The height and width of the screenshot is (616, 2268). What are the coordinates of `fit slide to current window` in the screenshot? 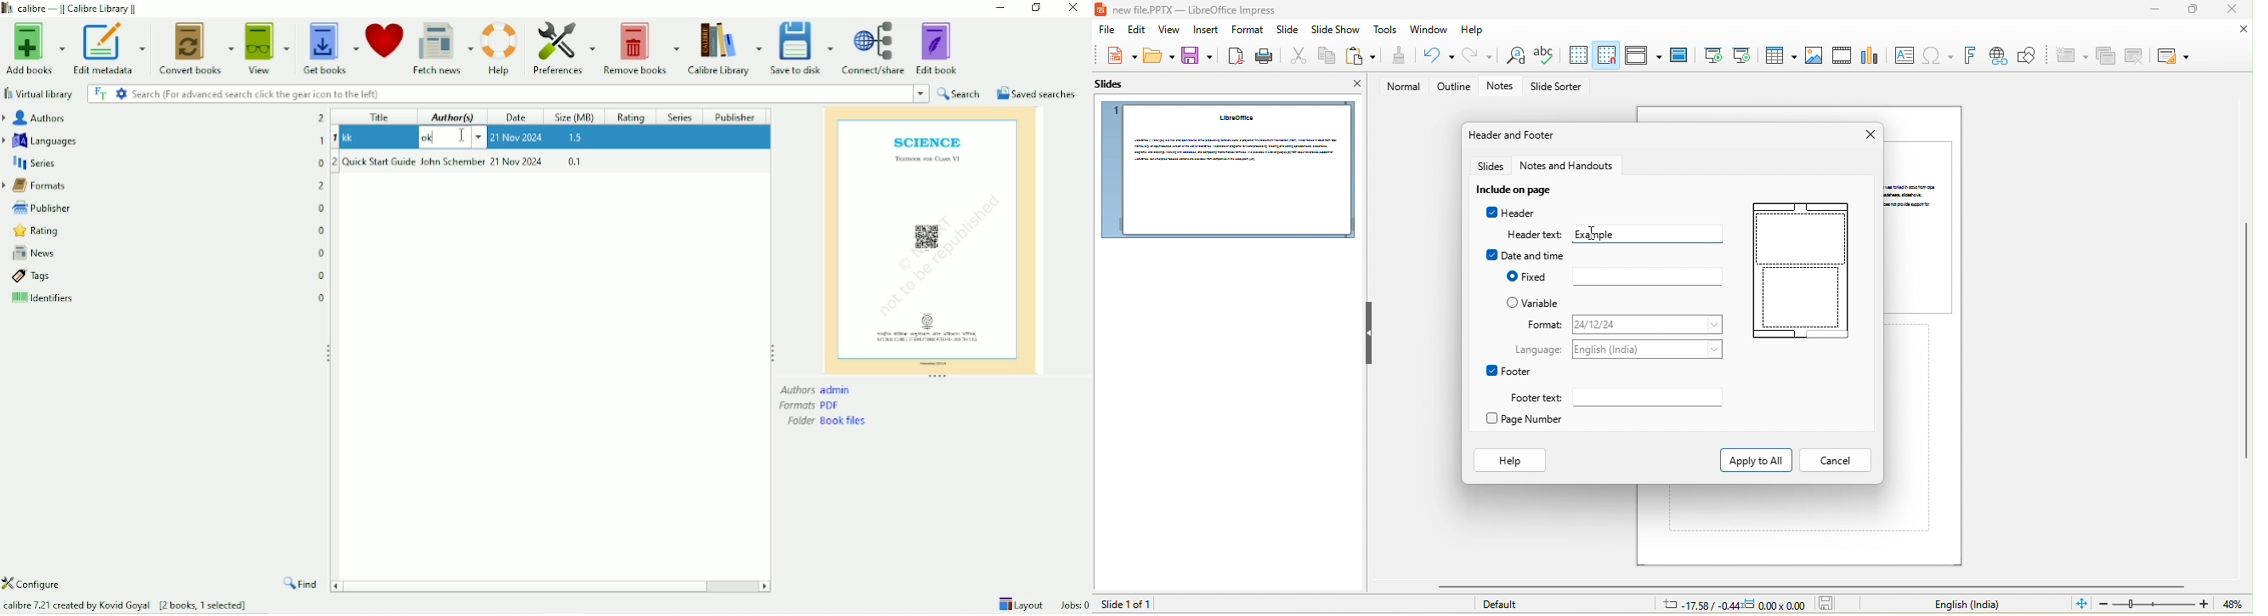 It's located at (2082, 603).